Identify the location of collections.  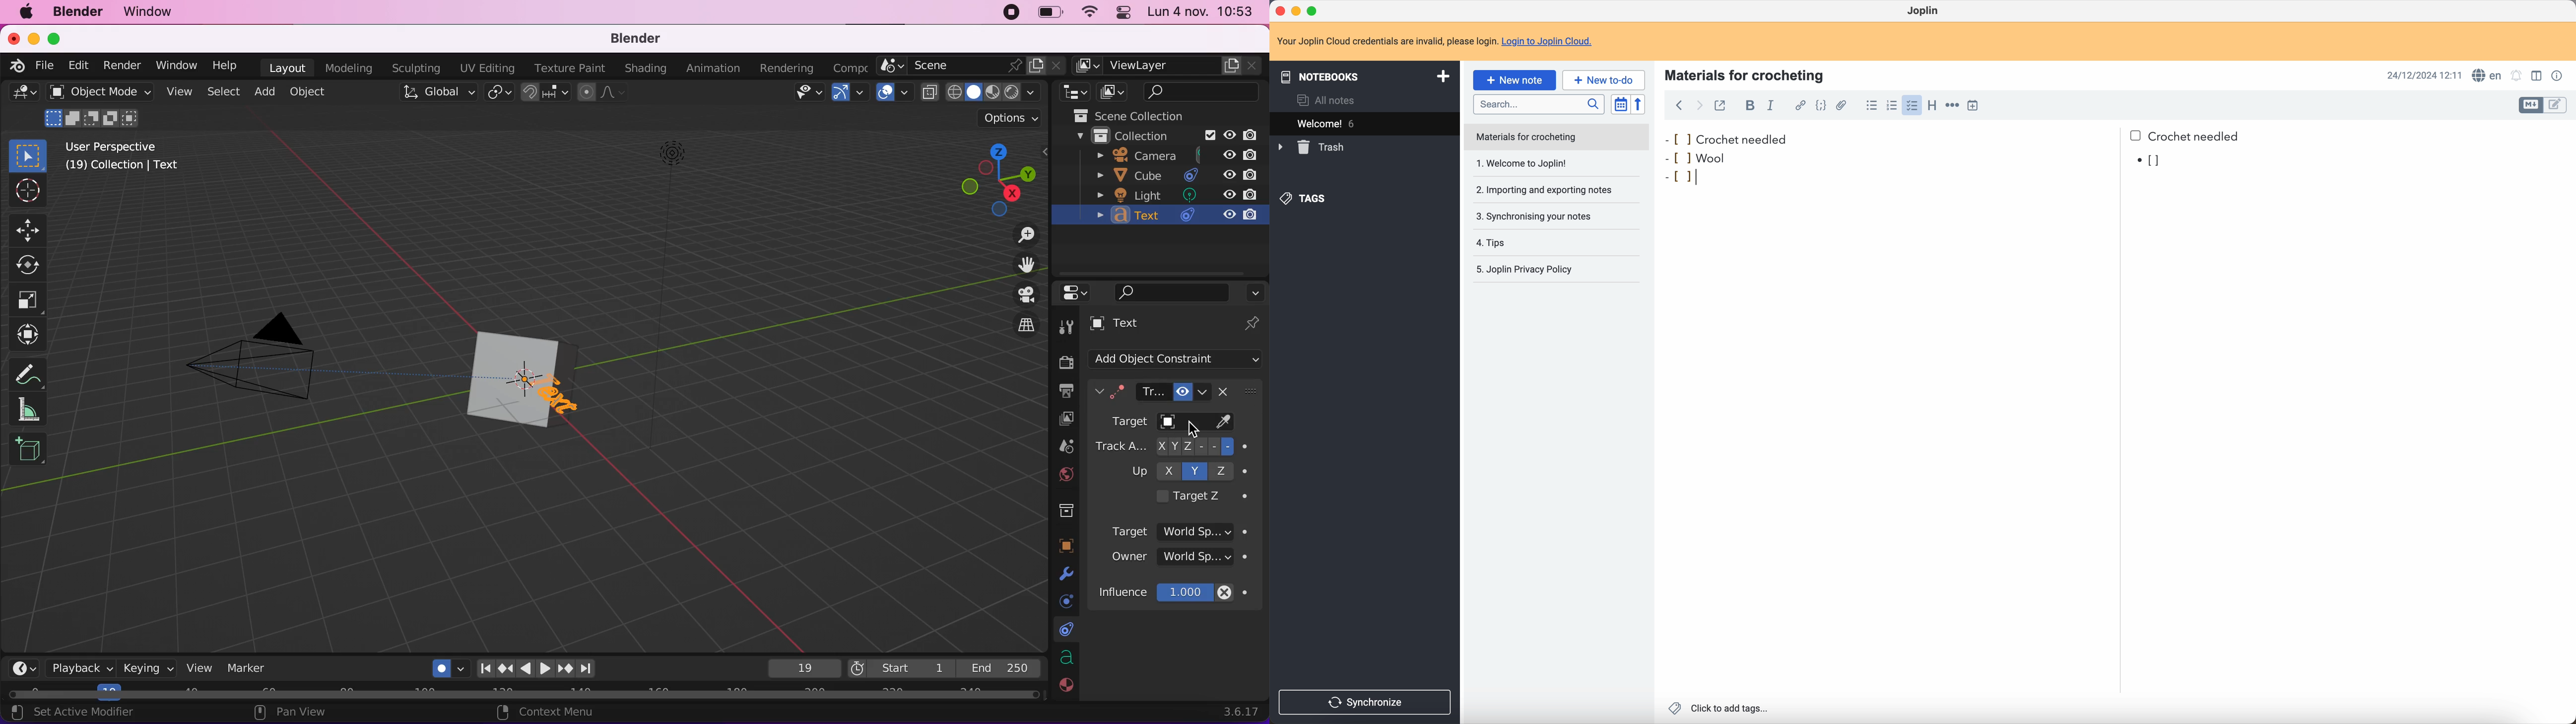
(1064, 512).